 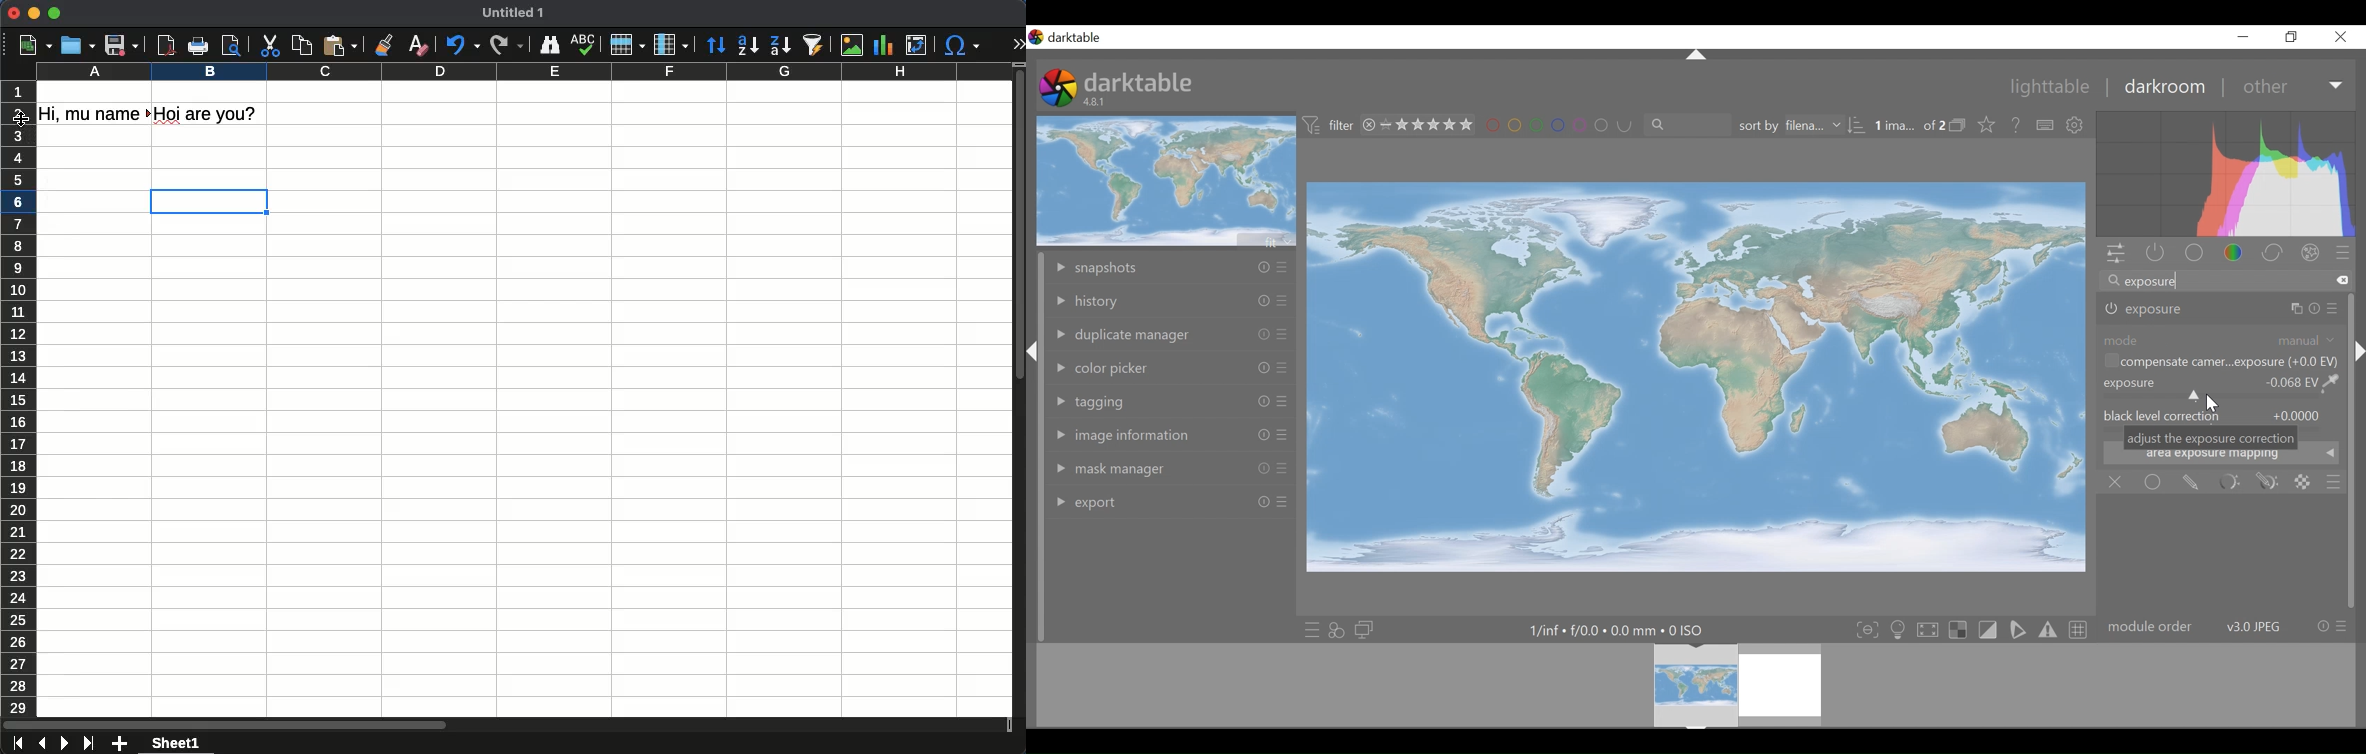 What do you see at coordinates (1987, 630) in the screenshot?
I see `toggle clipping indication` at bounding box center [1987, 630].